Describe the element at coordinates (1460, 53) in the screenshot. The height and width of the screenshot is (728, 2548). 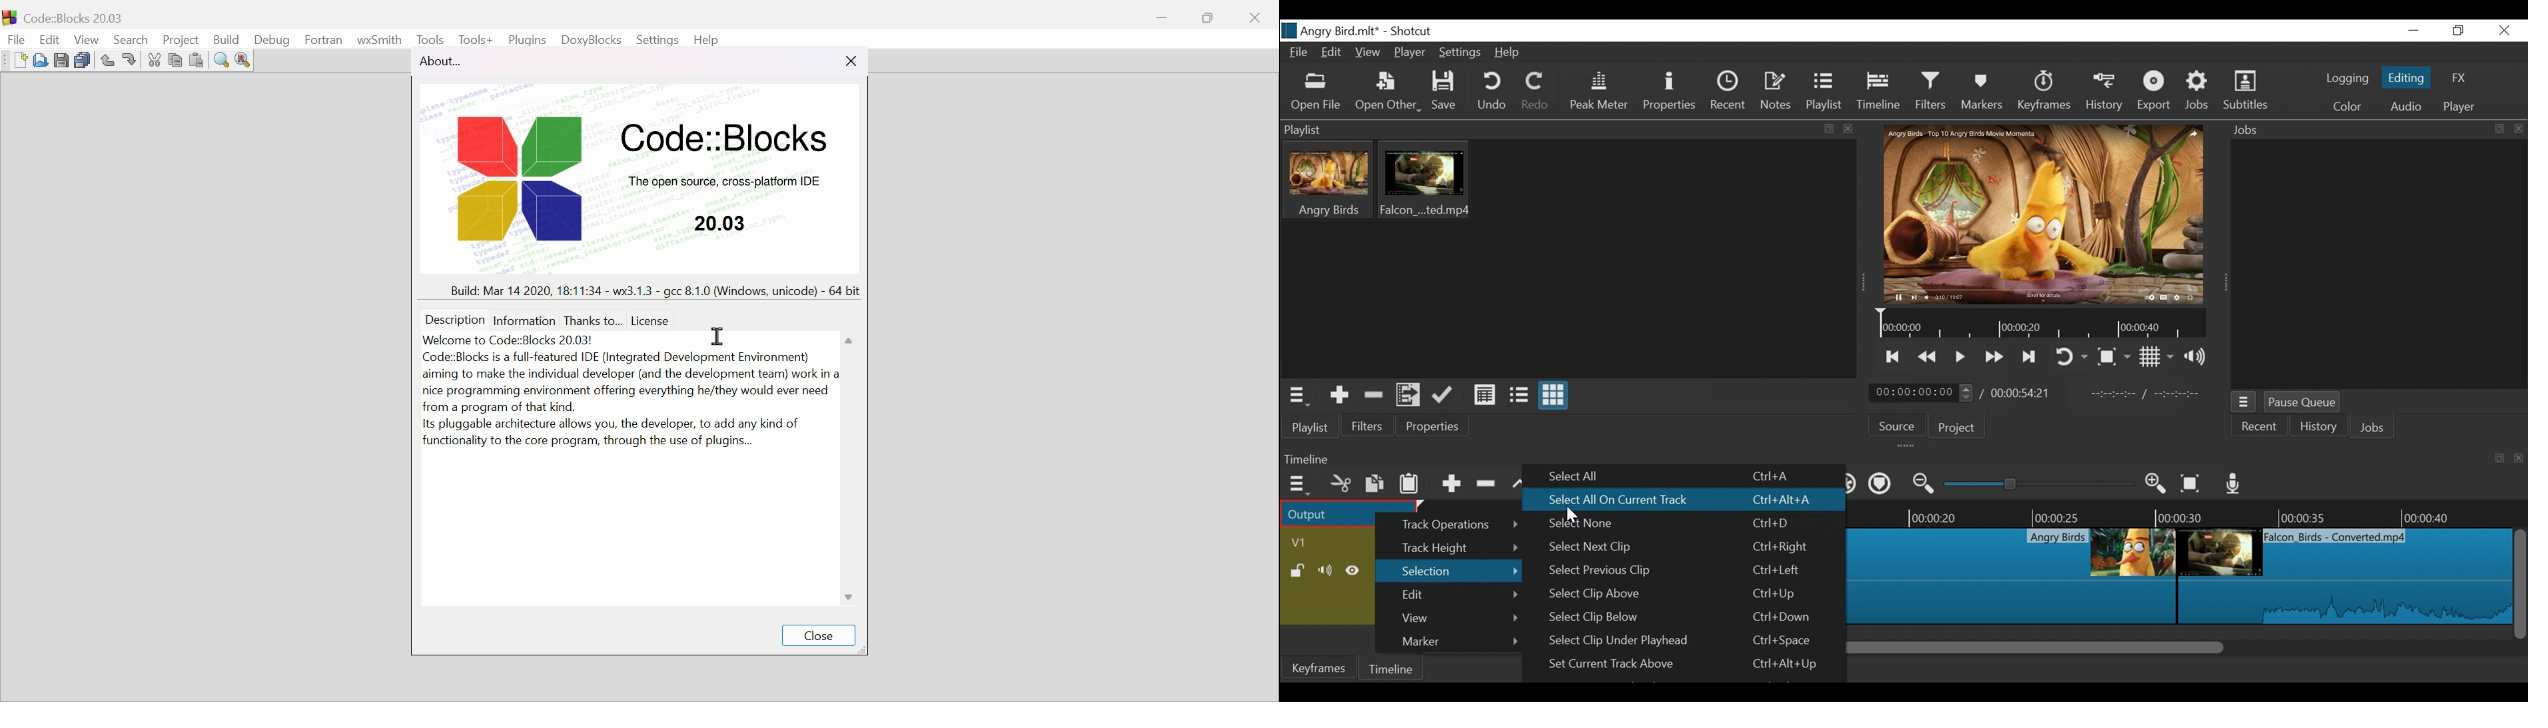
I see `Settings` at that location.